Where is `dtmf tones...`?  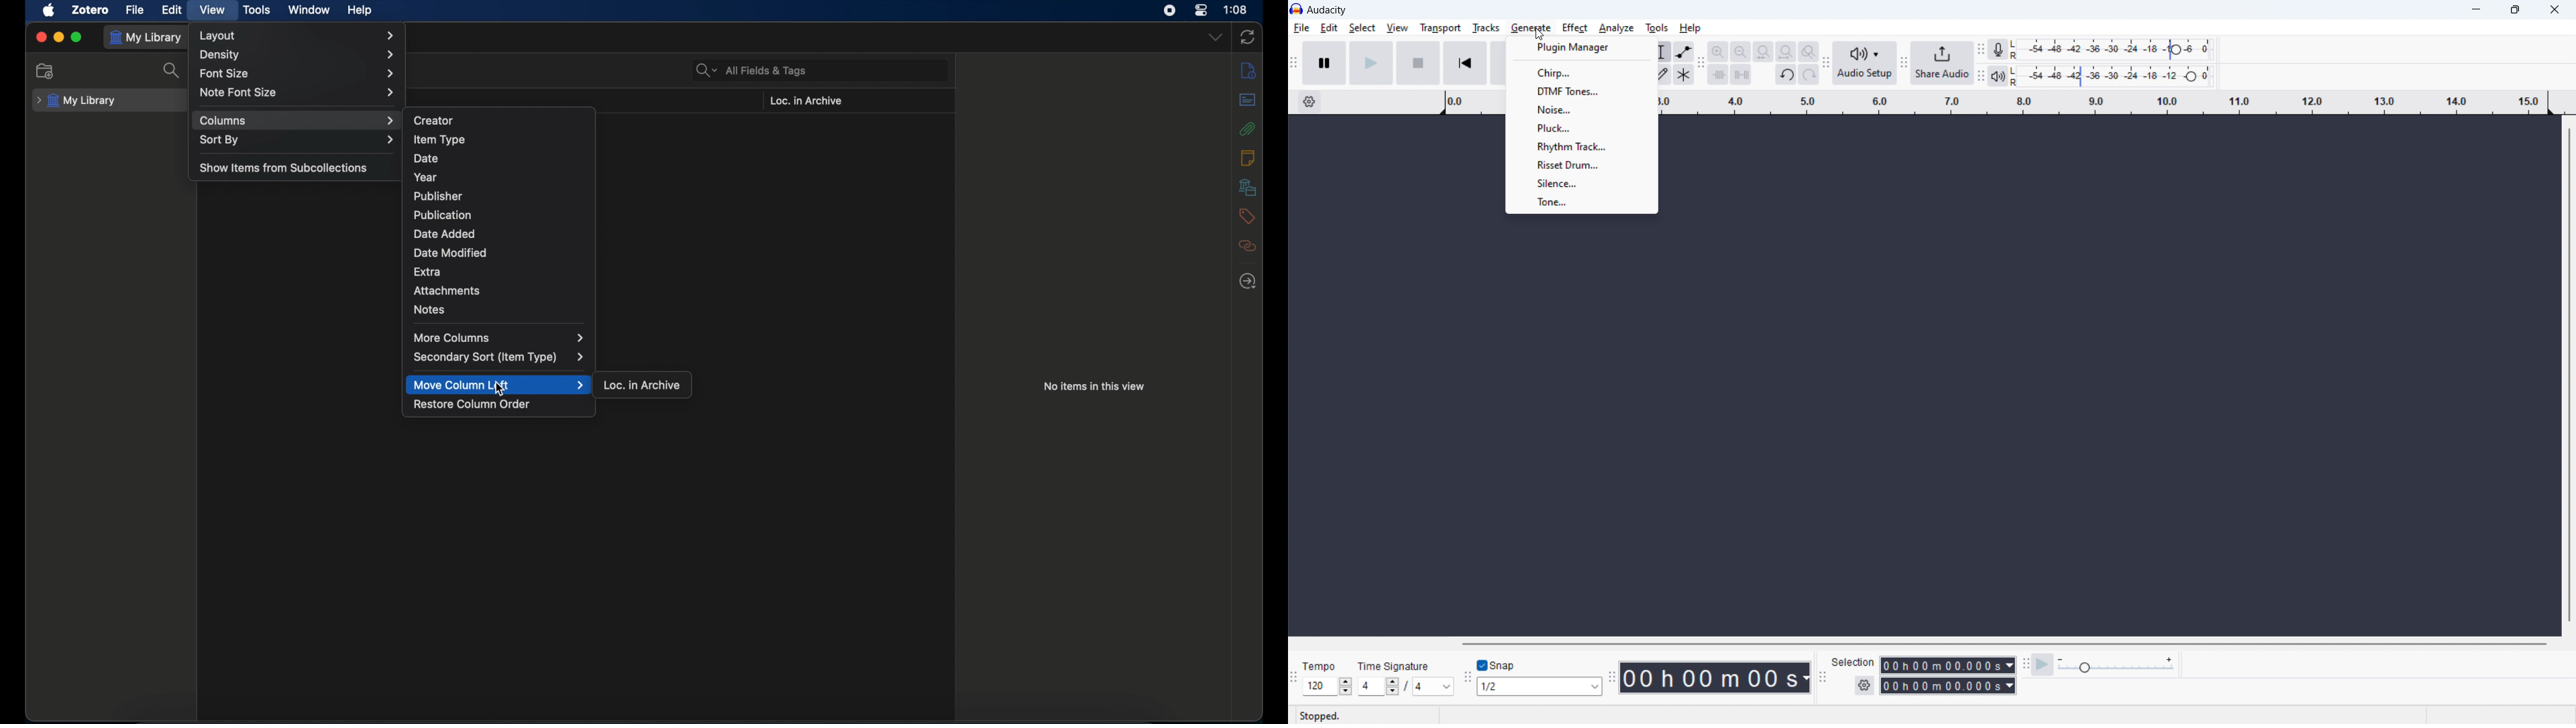 dtmf tones... is located at coordinates (1582, 90).